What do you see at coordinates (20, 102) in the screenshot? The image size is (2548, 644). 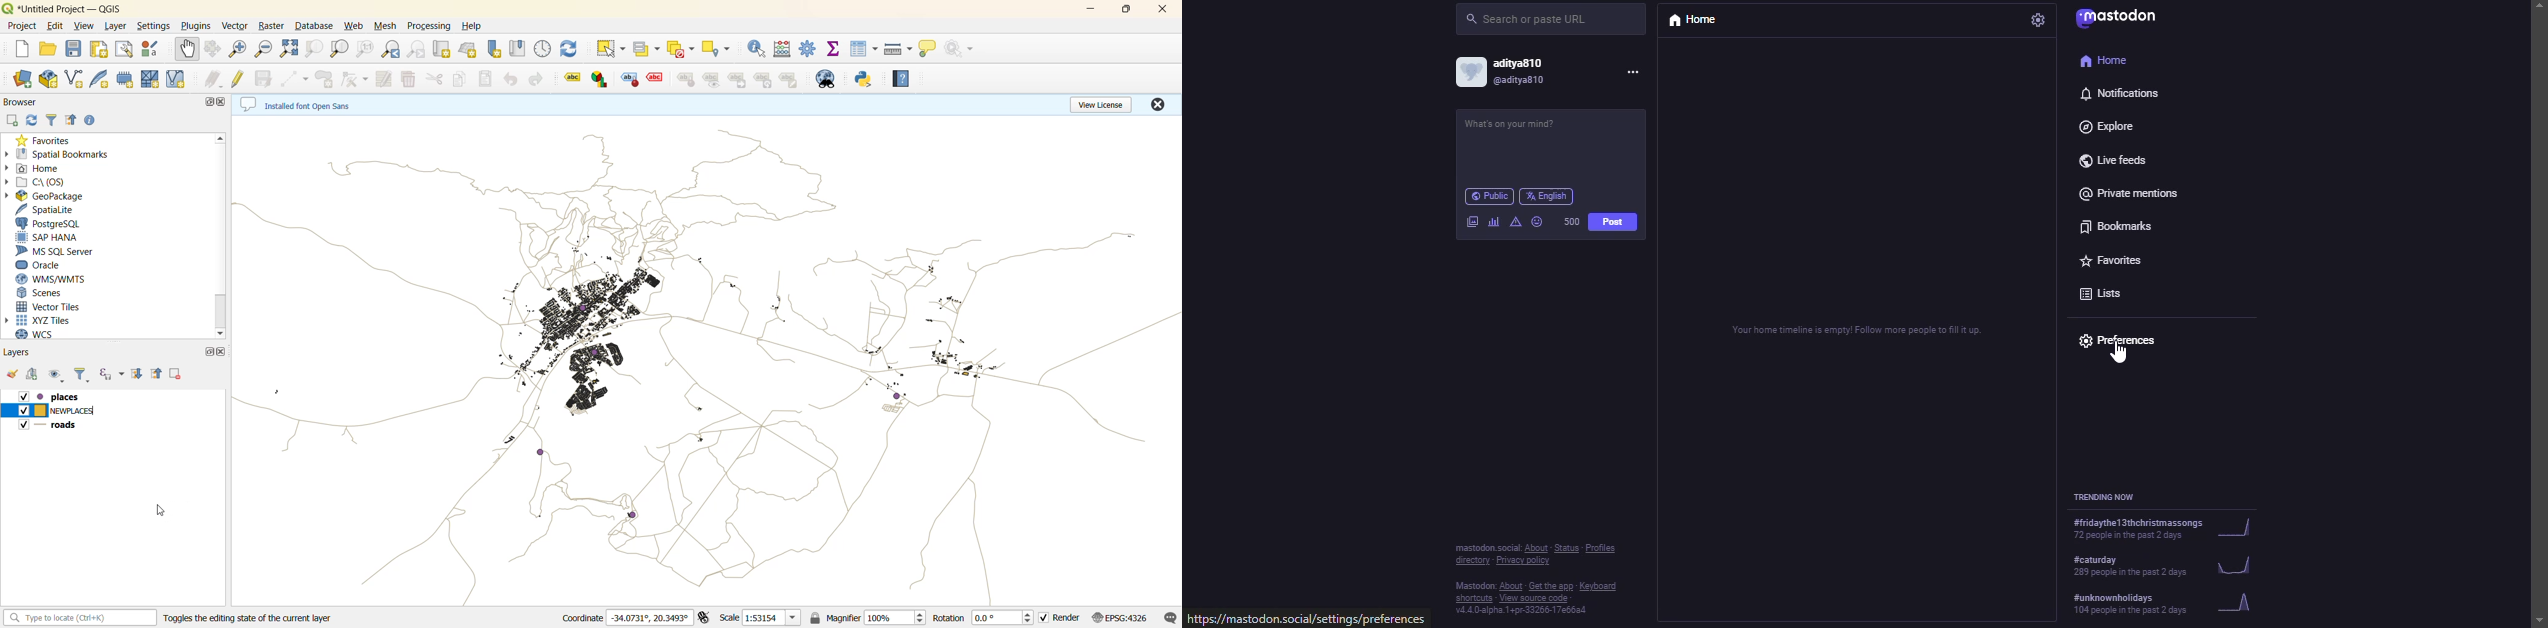 I see `browser` at bounding box center [20, 102].